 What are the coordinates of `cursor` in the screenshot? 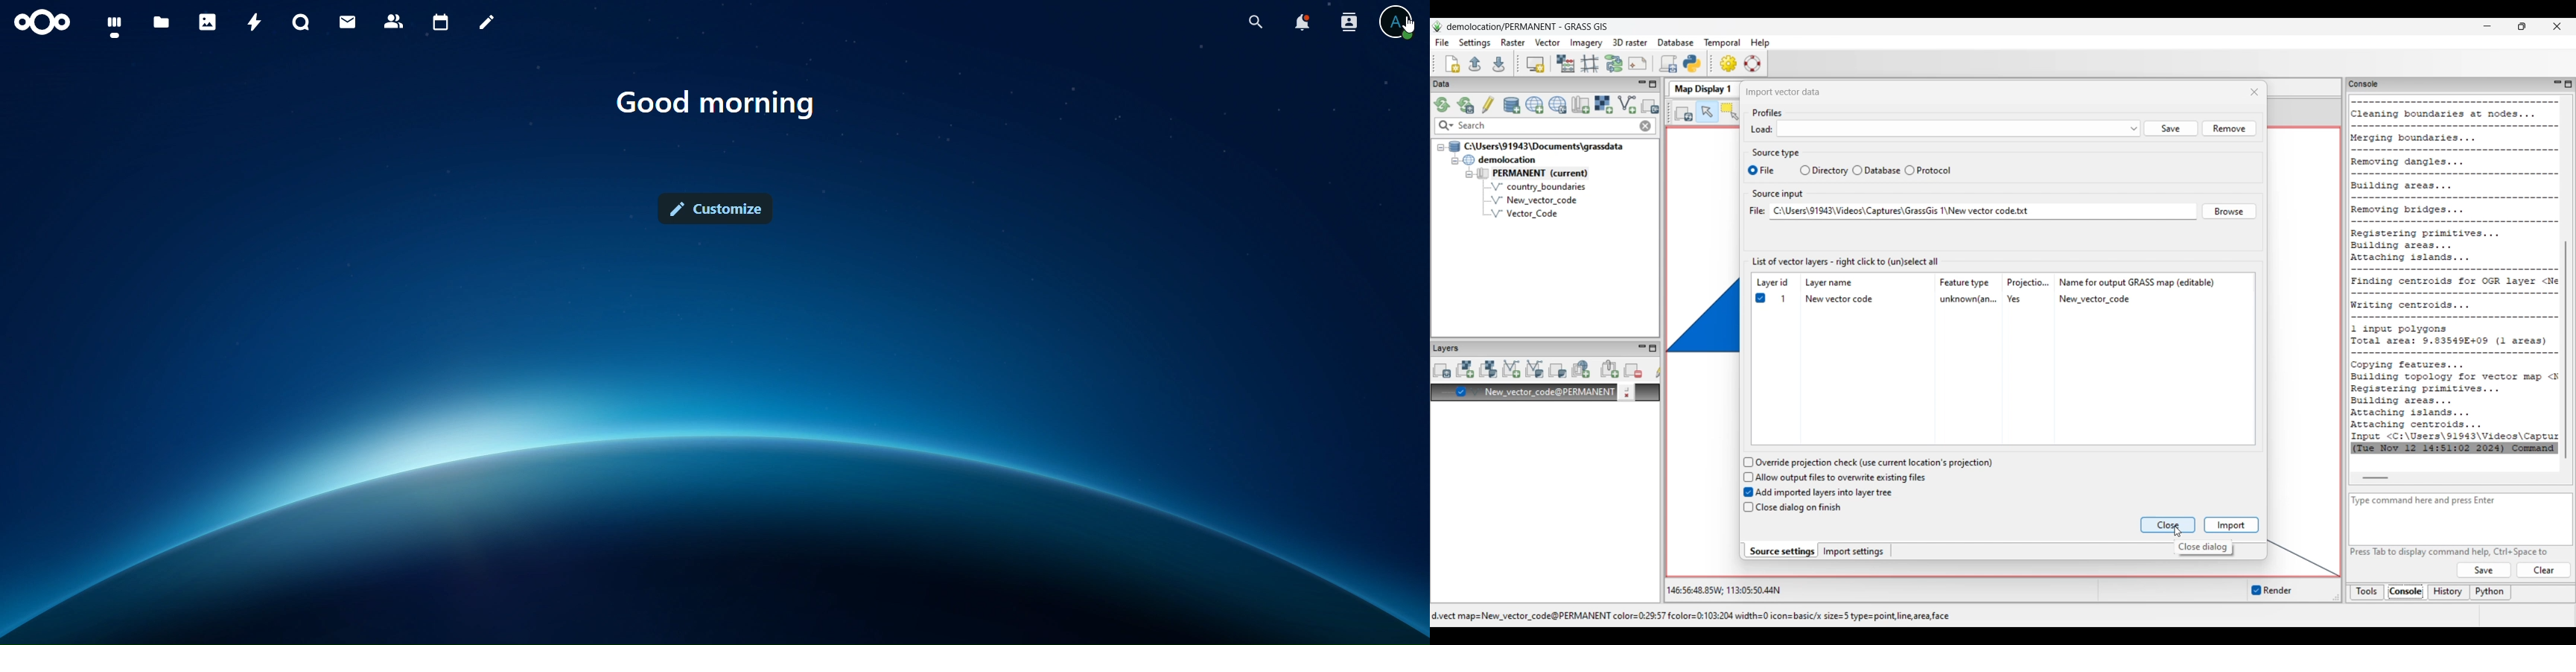 It's located at (1408, 25).